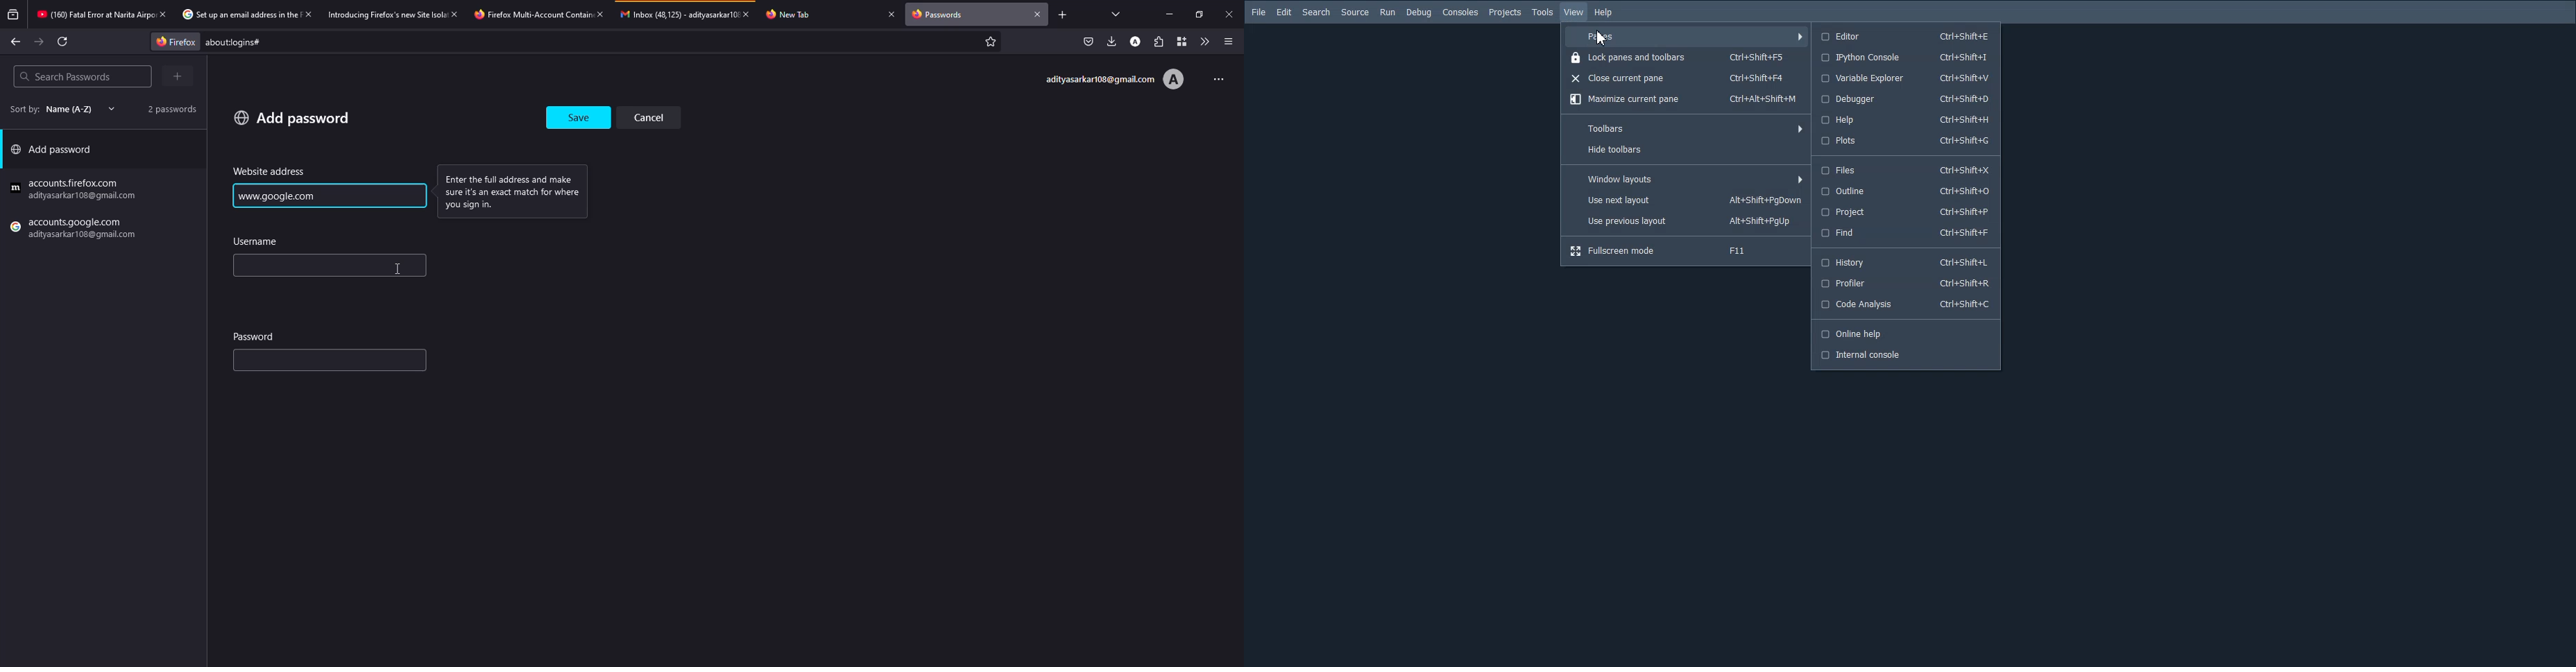 The width and height of the screenshot is (2576, 672). Describe the element at coordinates (1604, 40) in the screenshot. I see `cursor` at that location.